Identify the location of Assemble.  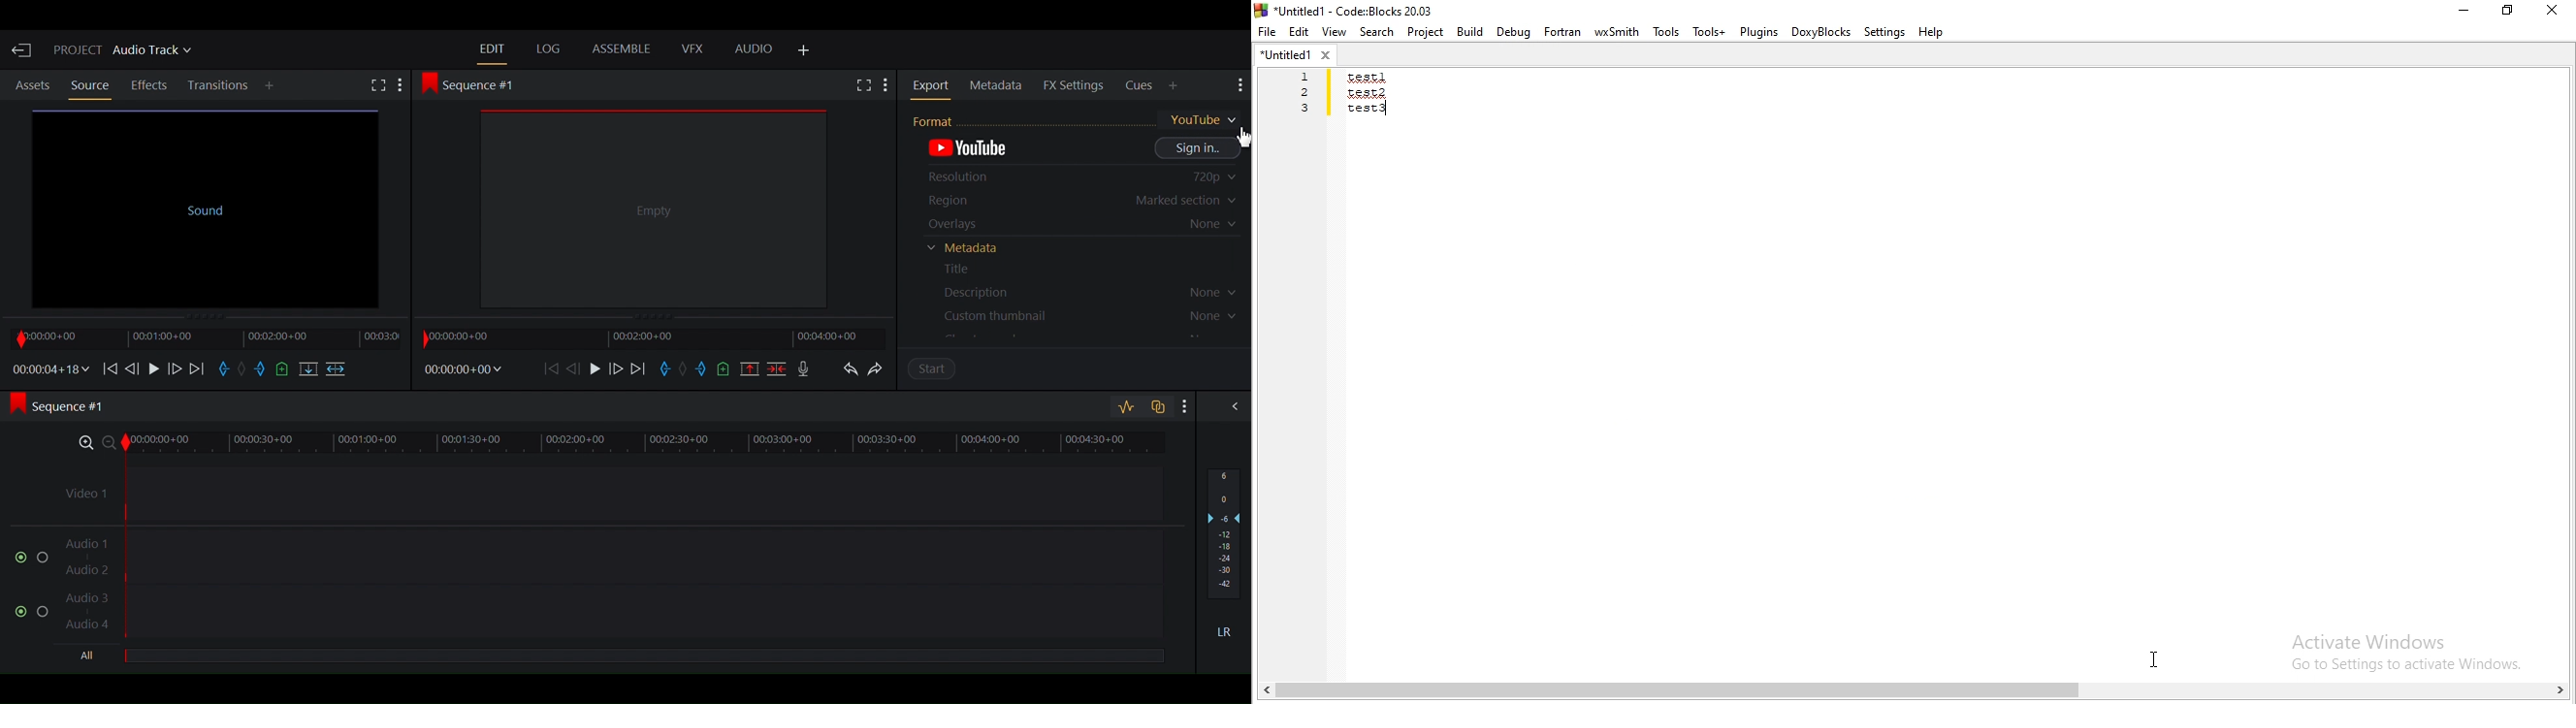
(624, 50).